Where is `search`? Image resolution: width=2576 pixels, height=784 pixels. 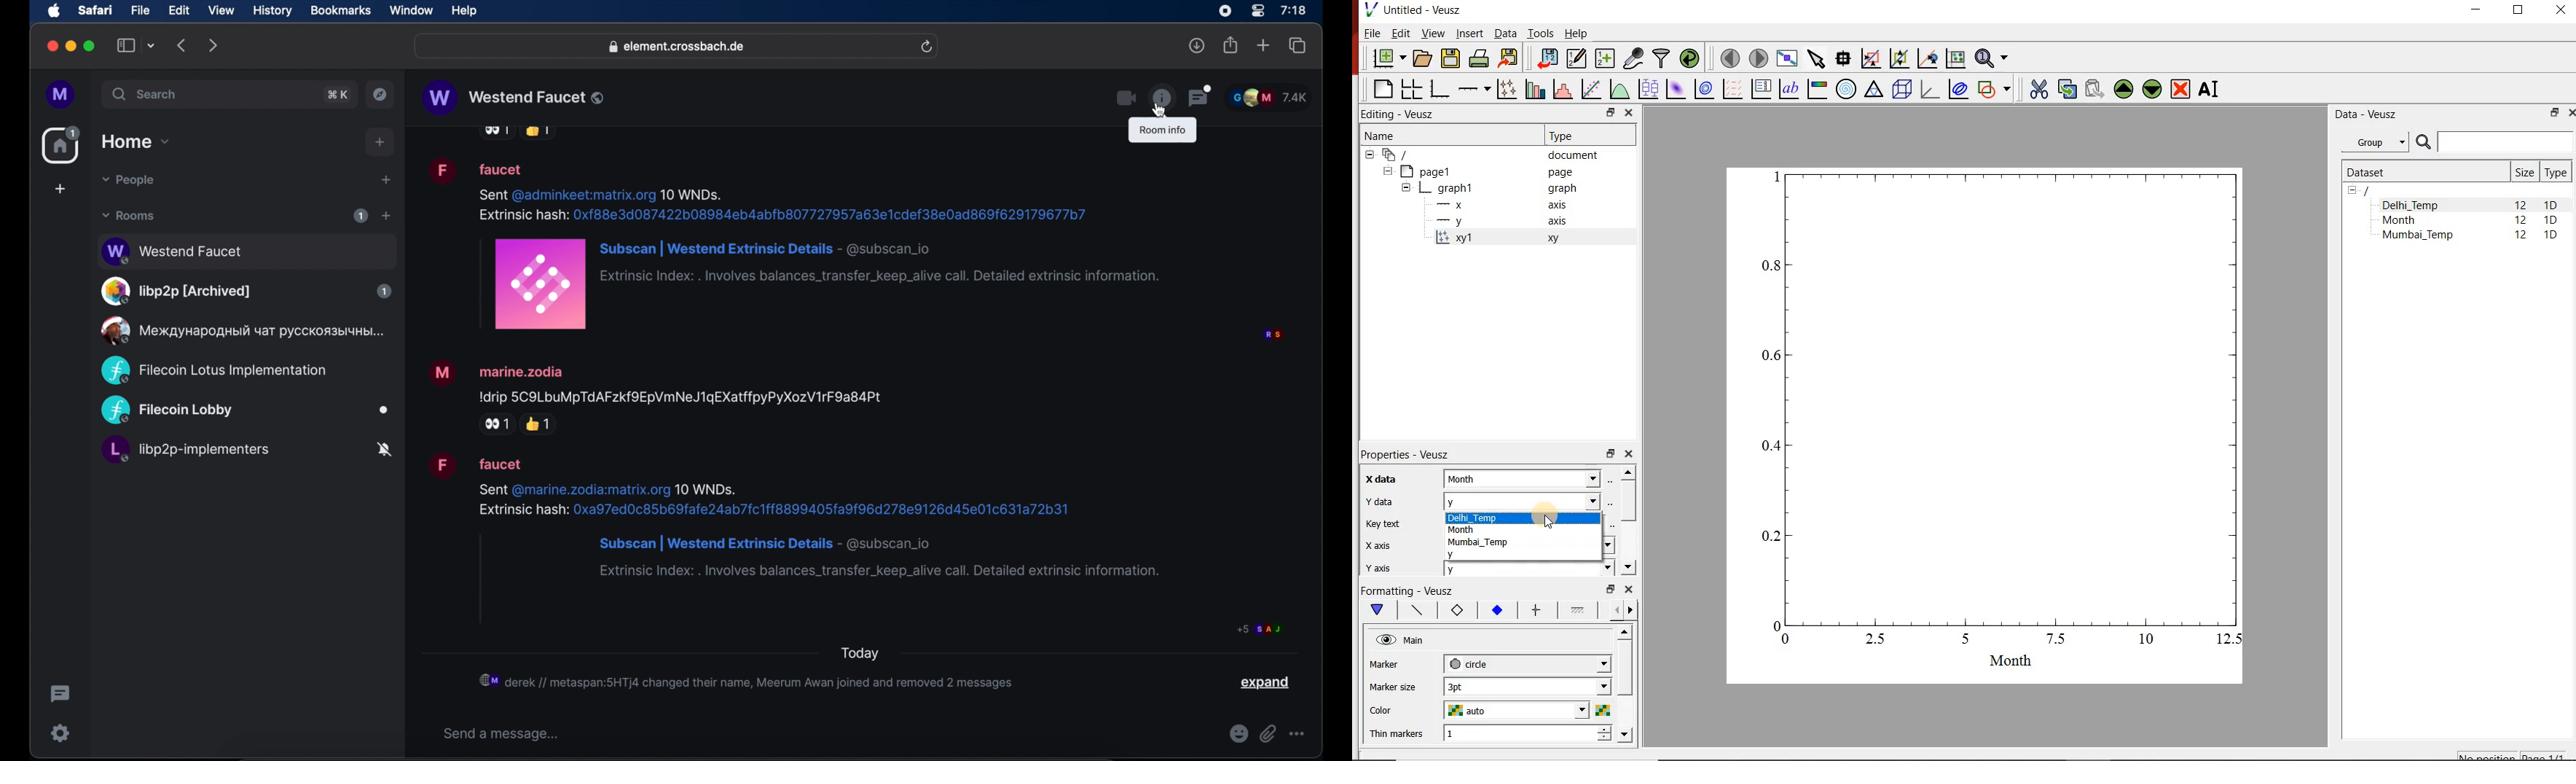
search is located at coordinates (146, 94).